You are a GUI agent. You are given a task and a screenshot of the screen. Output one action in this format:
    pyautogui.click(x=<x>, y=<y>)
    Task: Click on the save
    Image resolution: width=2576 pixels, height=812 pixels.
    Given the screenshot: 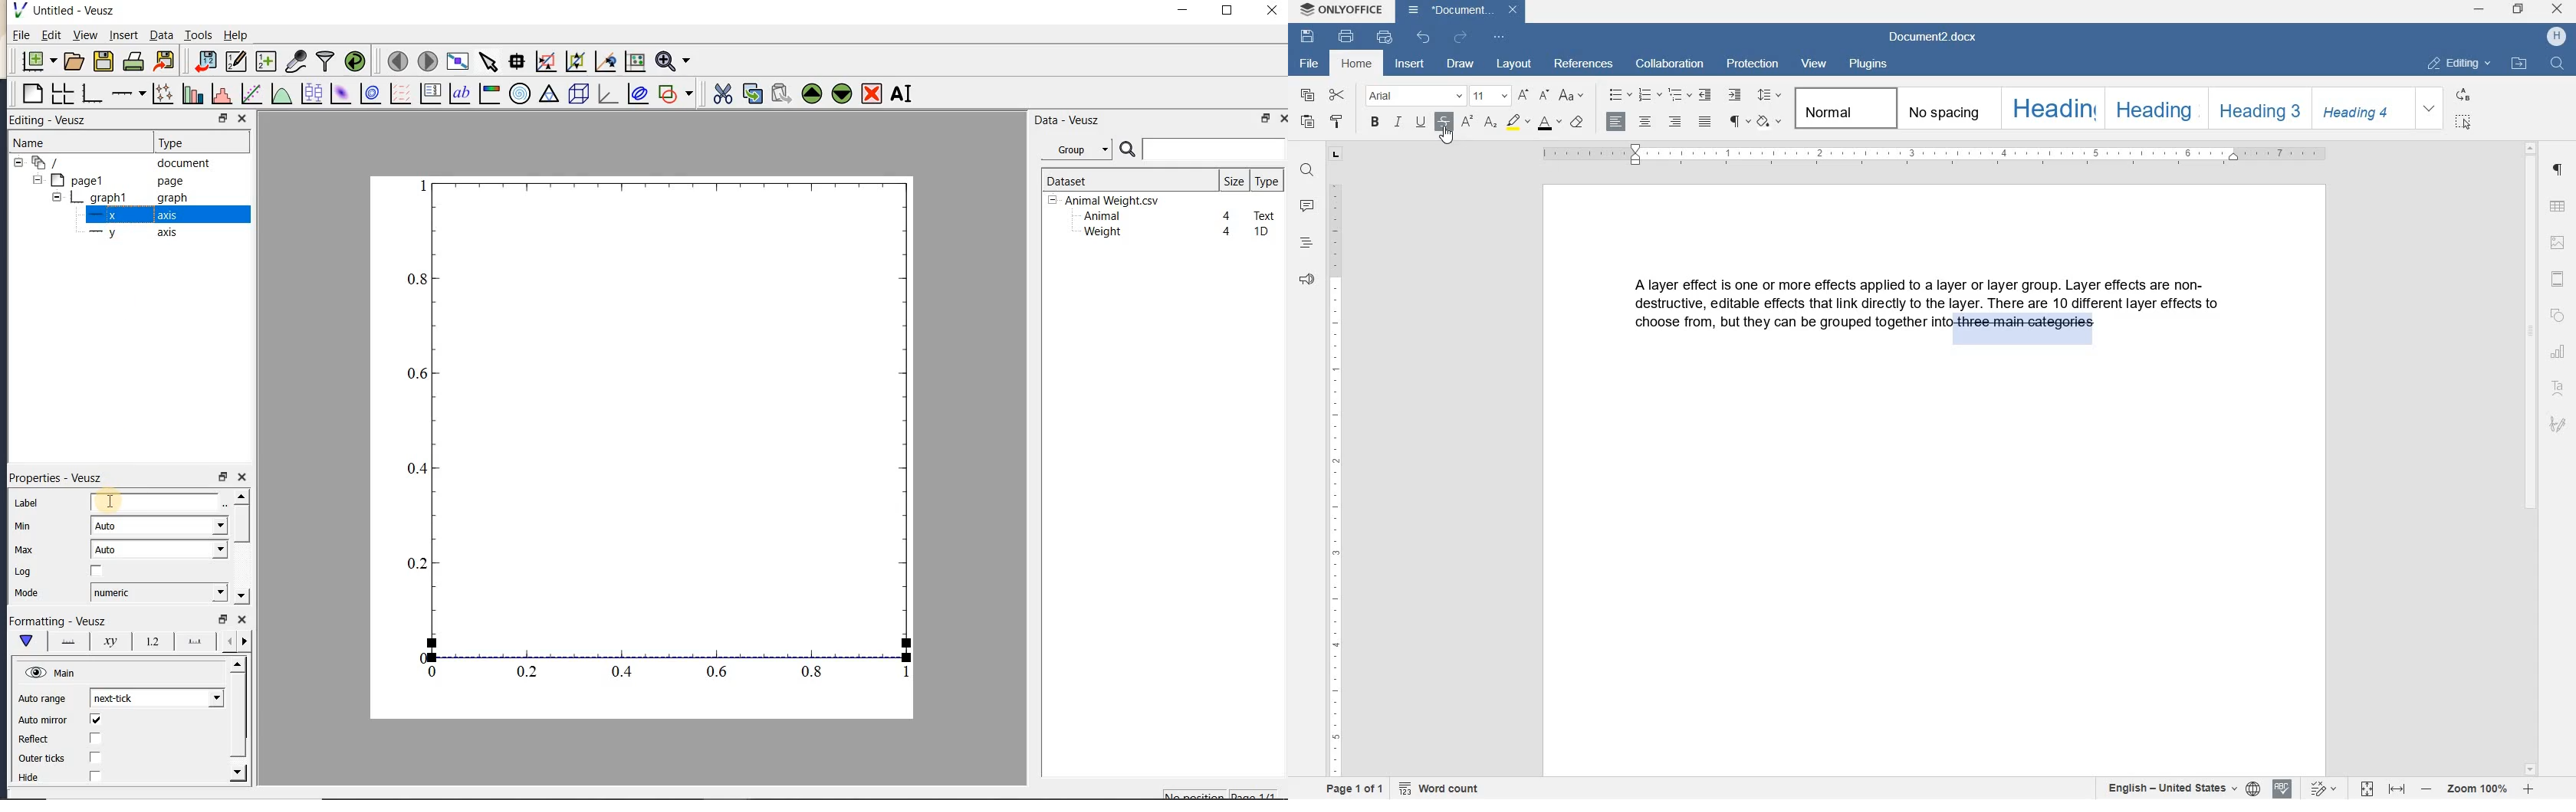 What is the action you would take?
    pyautogui.click(x=1306, y=36)
    